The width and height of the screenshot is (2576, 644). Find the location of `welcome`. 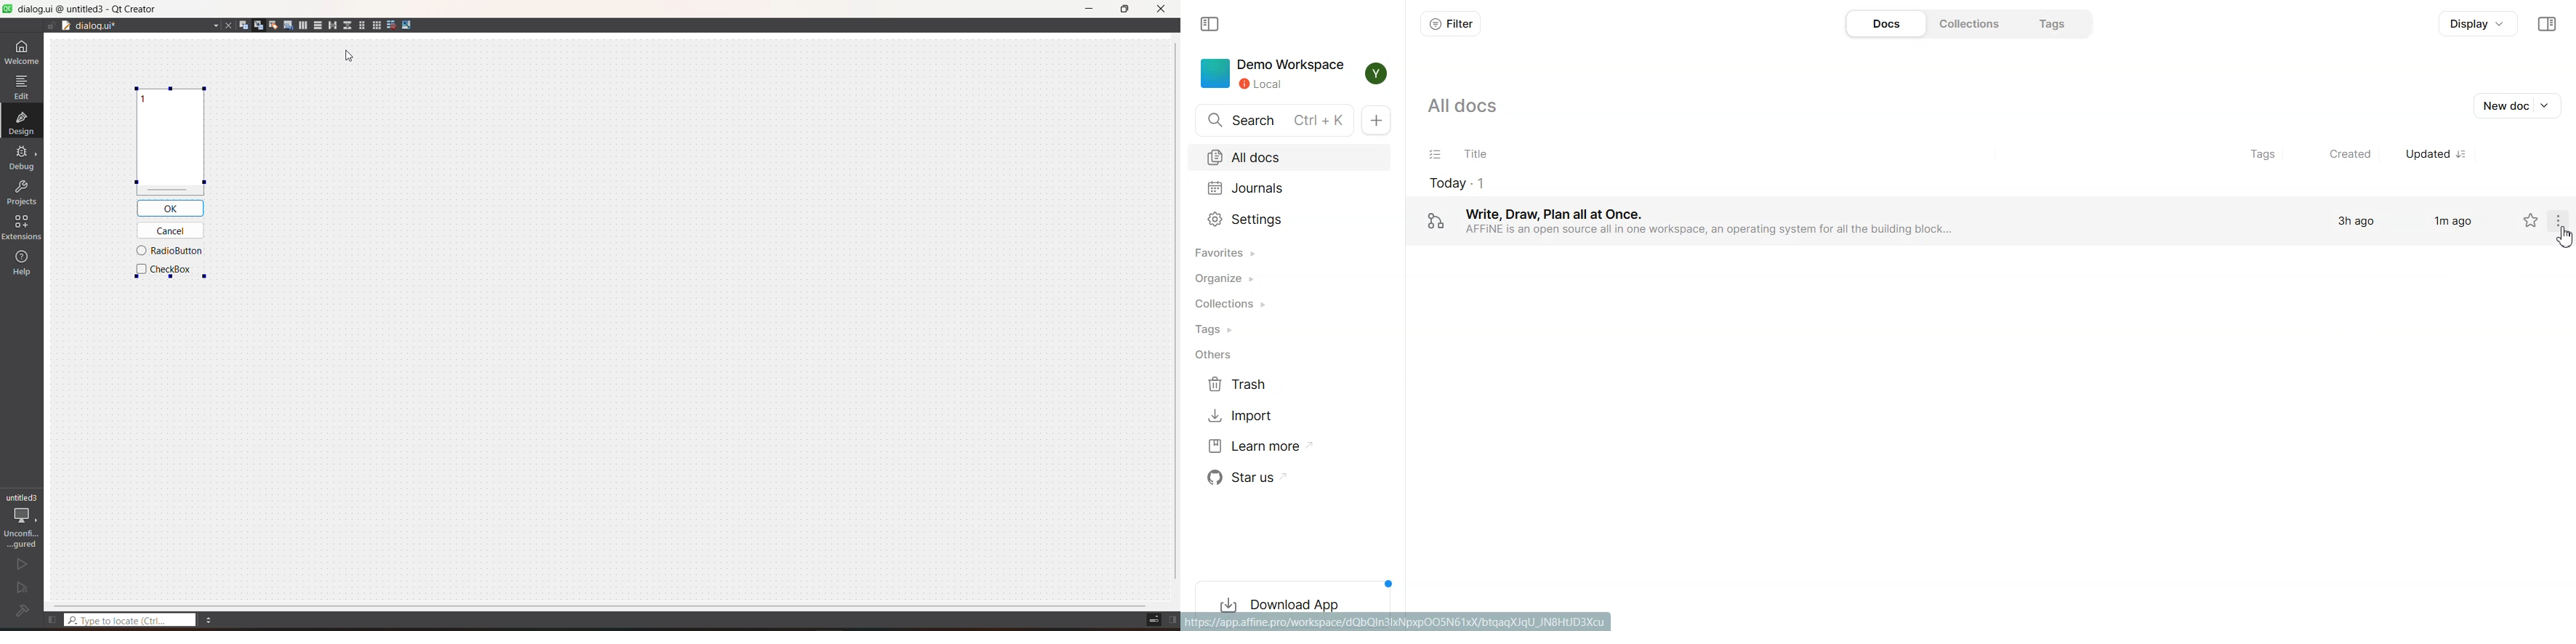

welcome is located at coordinates (23, 51).